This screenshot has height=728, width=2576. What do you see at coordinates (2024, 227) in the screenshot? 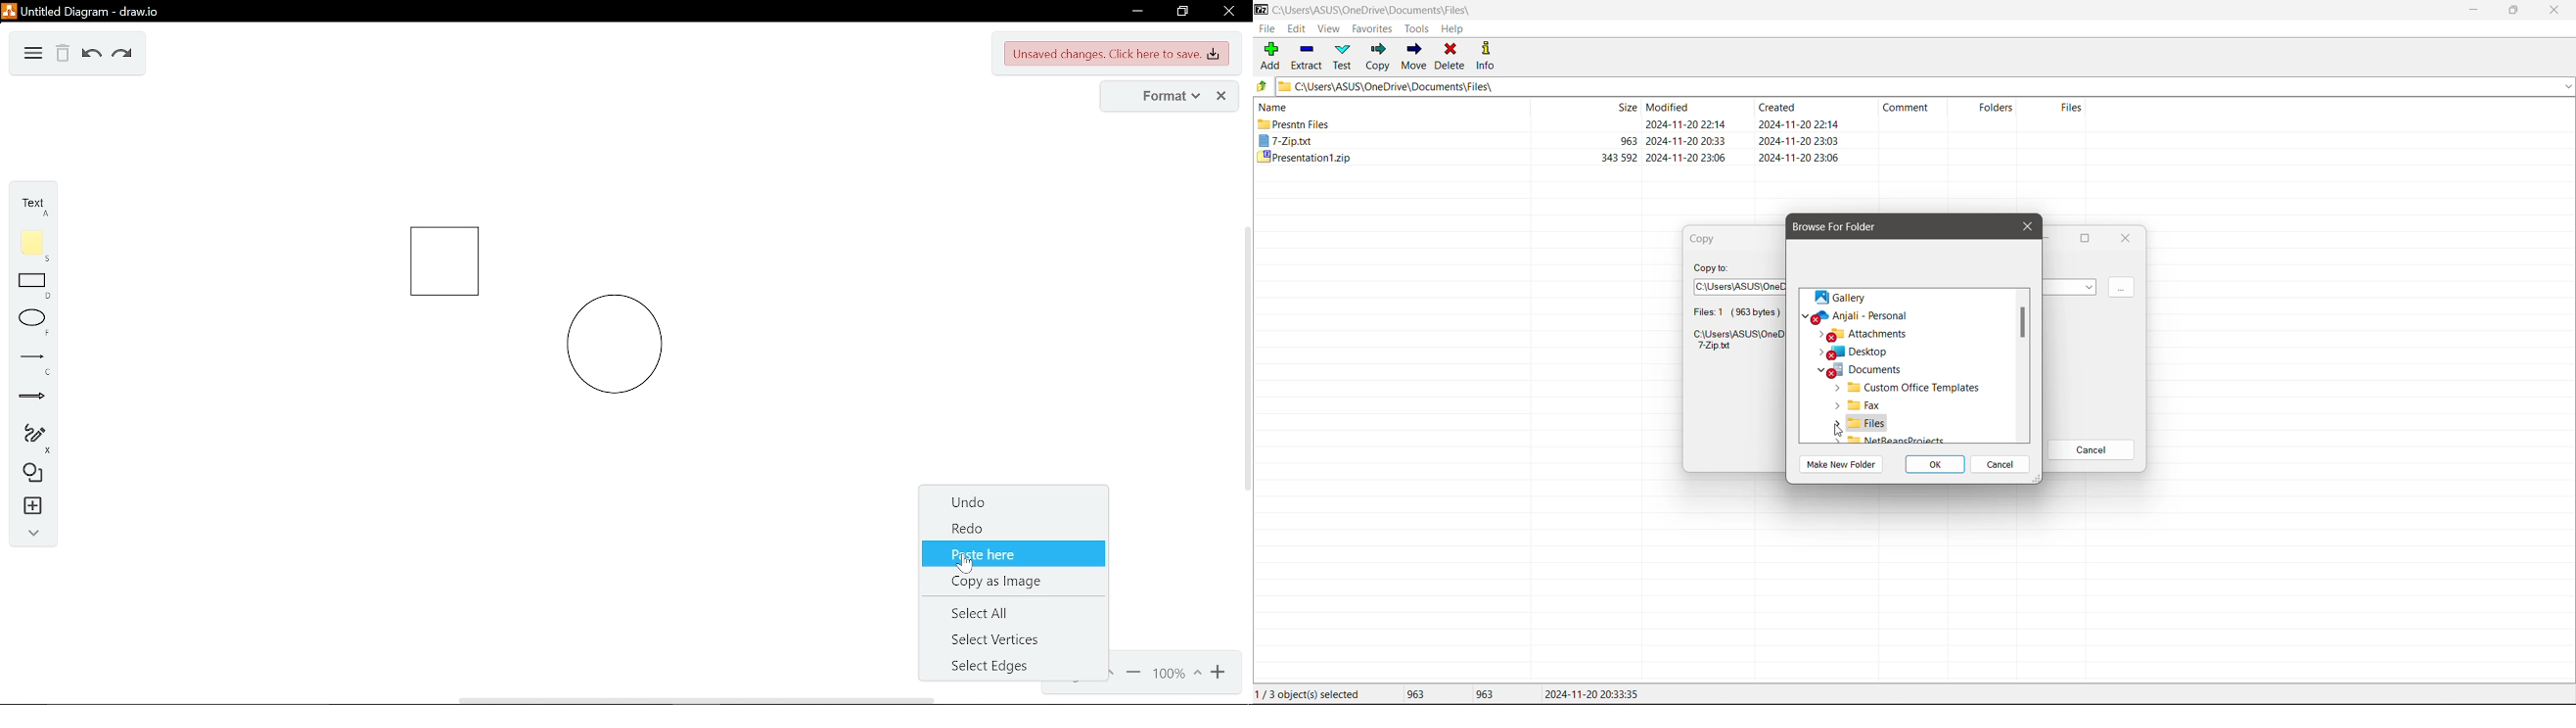
I see `Close` at bounding box center [2024, 227].